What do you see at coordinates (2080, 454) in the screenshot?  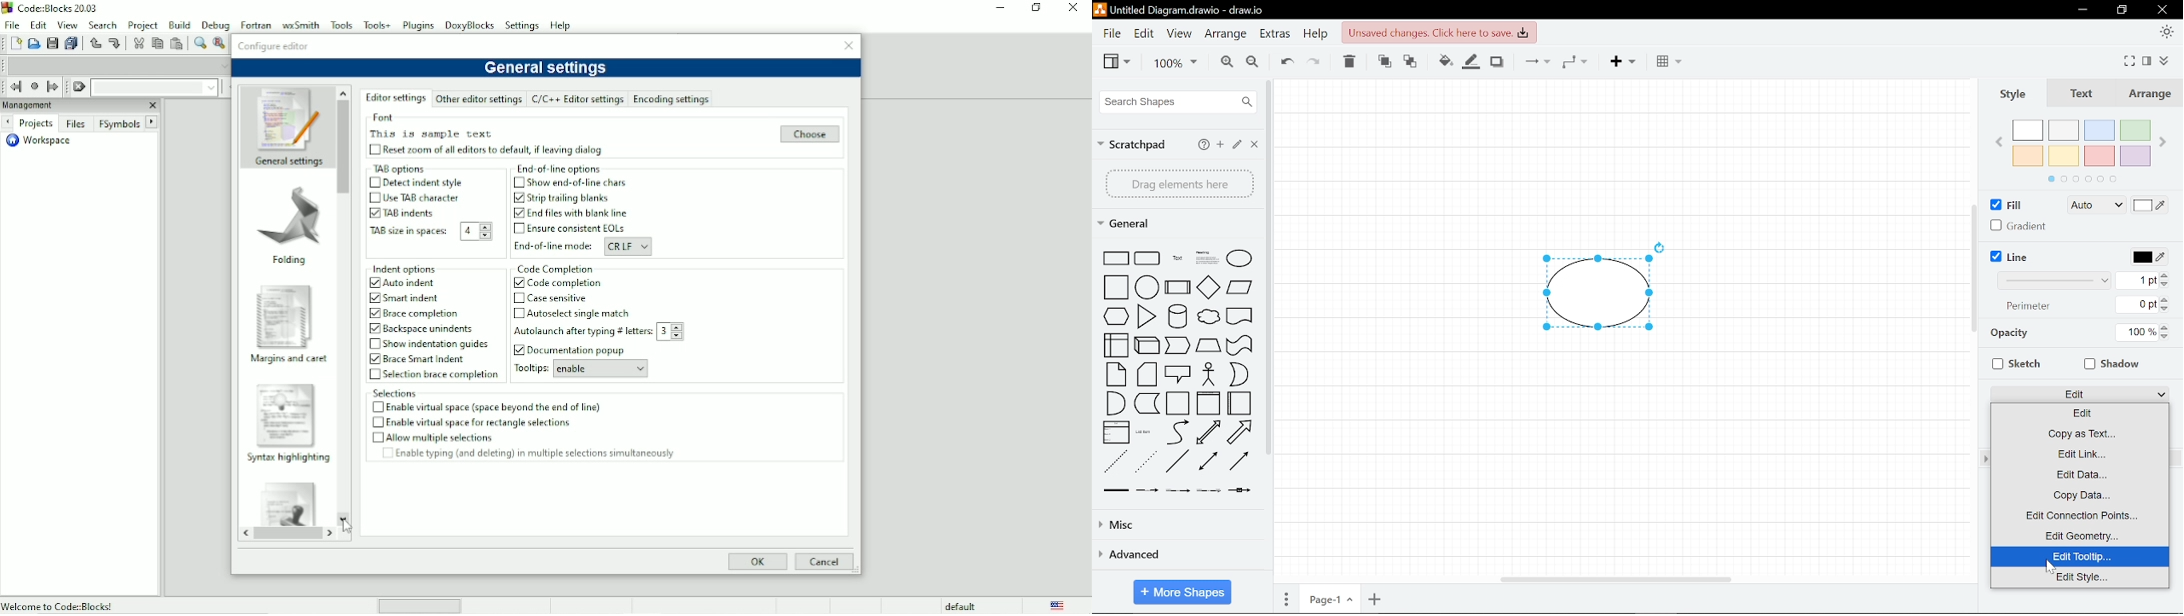 I see `Edit link` at bounding box center [2080, 454].